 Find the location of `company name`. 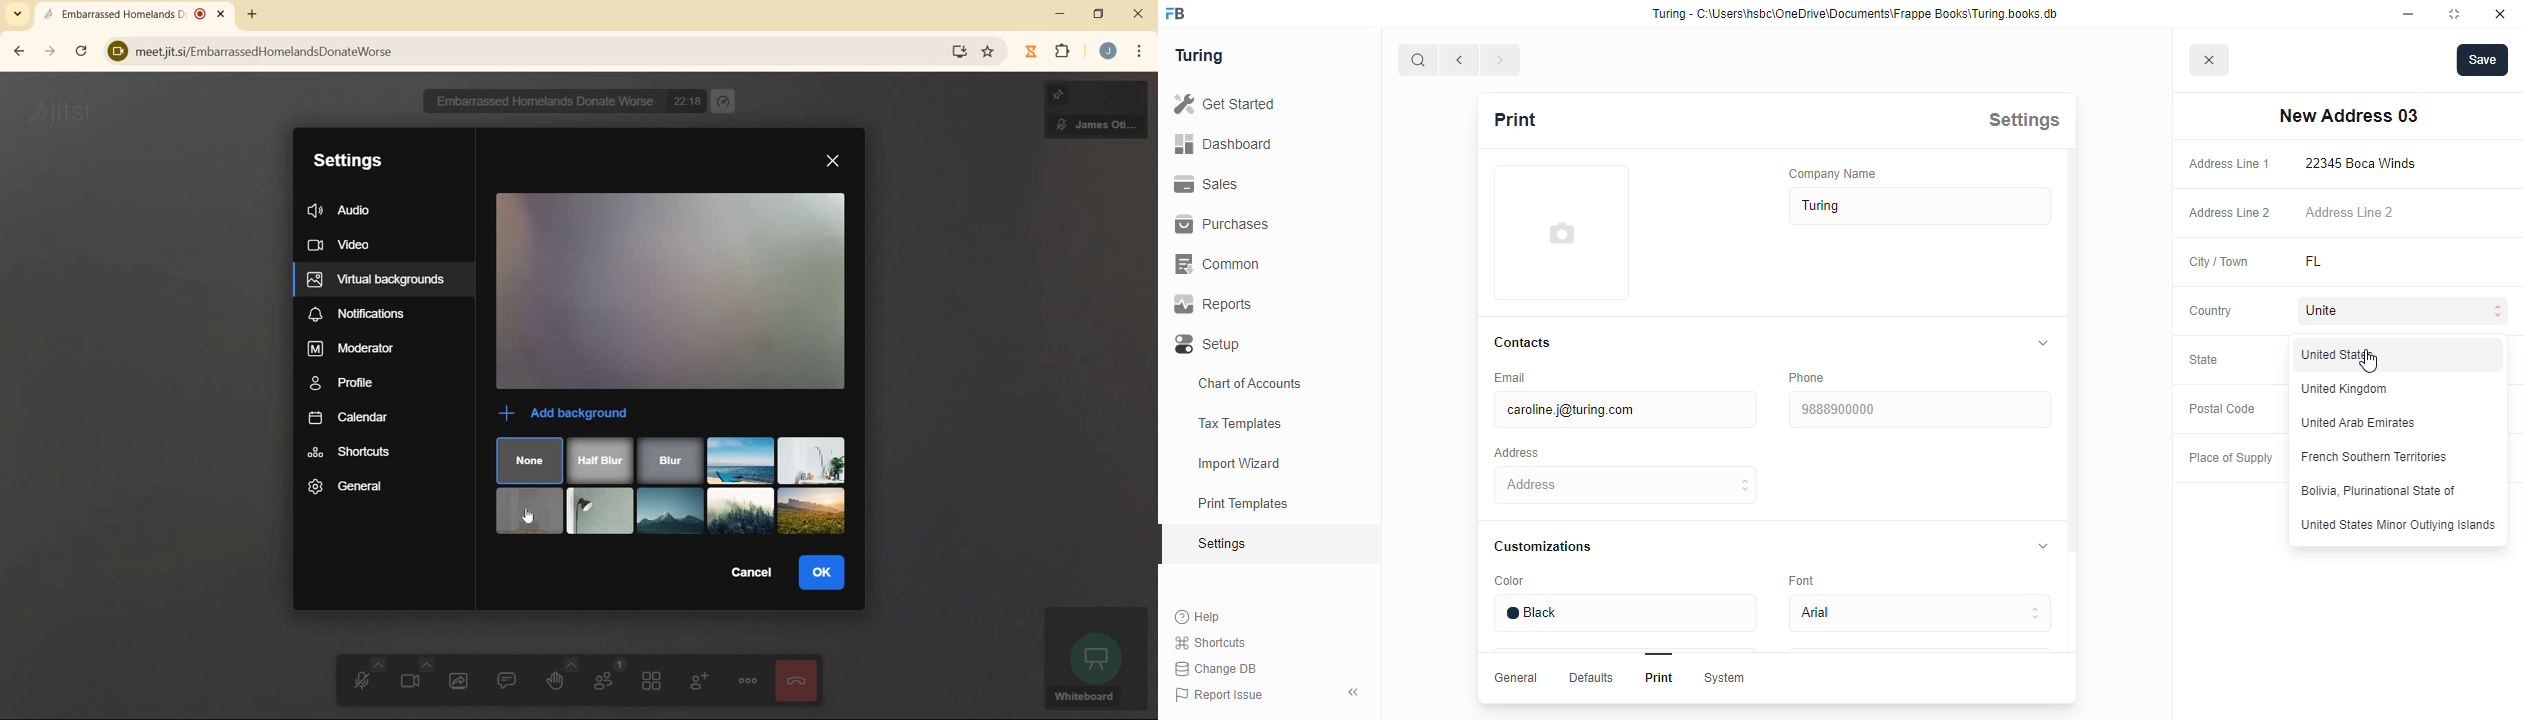

company name is located at coordinates (1833, 173).